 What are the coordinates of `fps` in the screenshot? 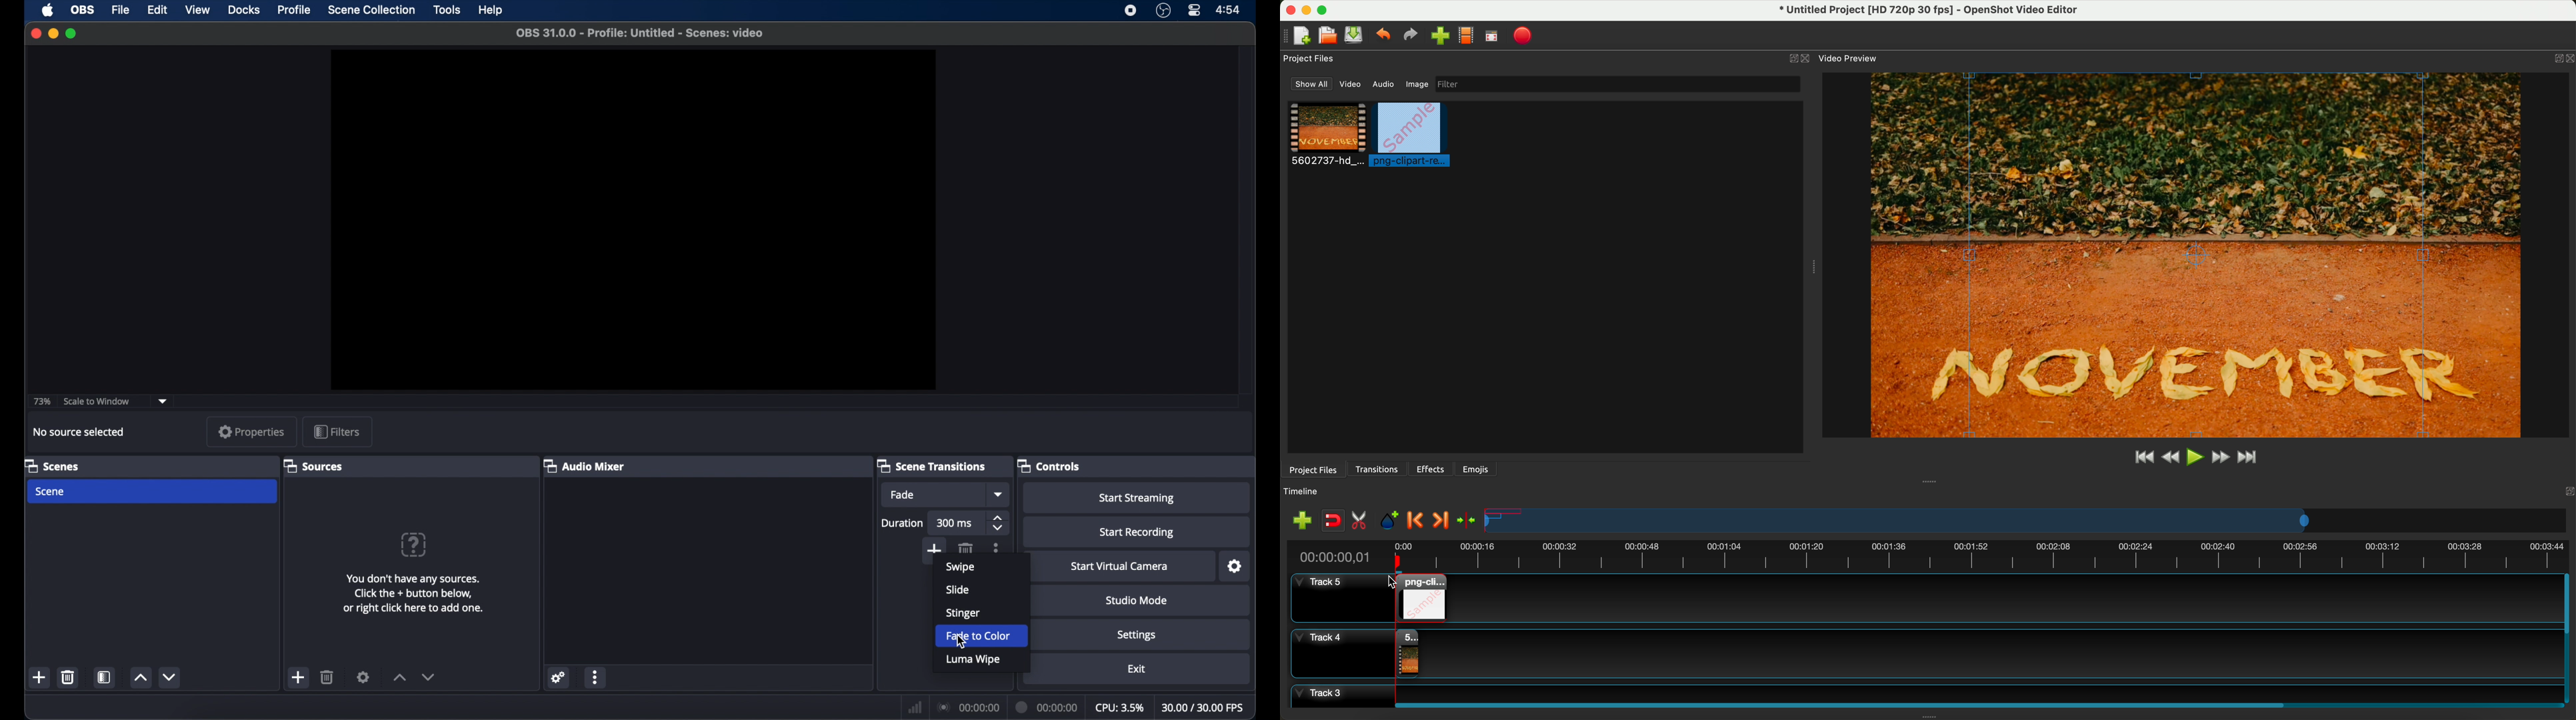 It's located at (1204, 708).